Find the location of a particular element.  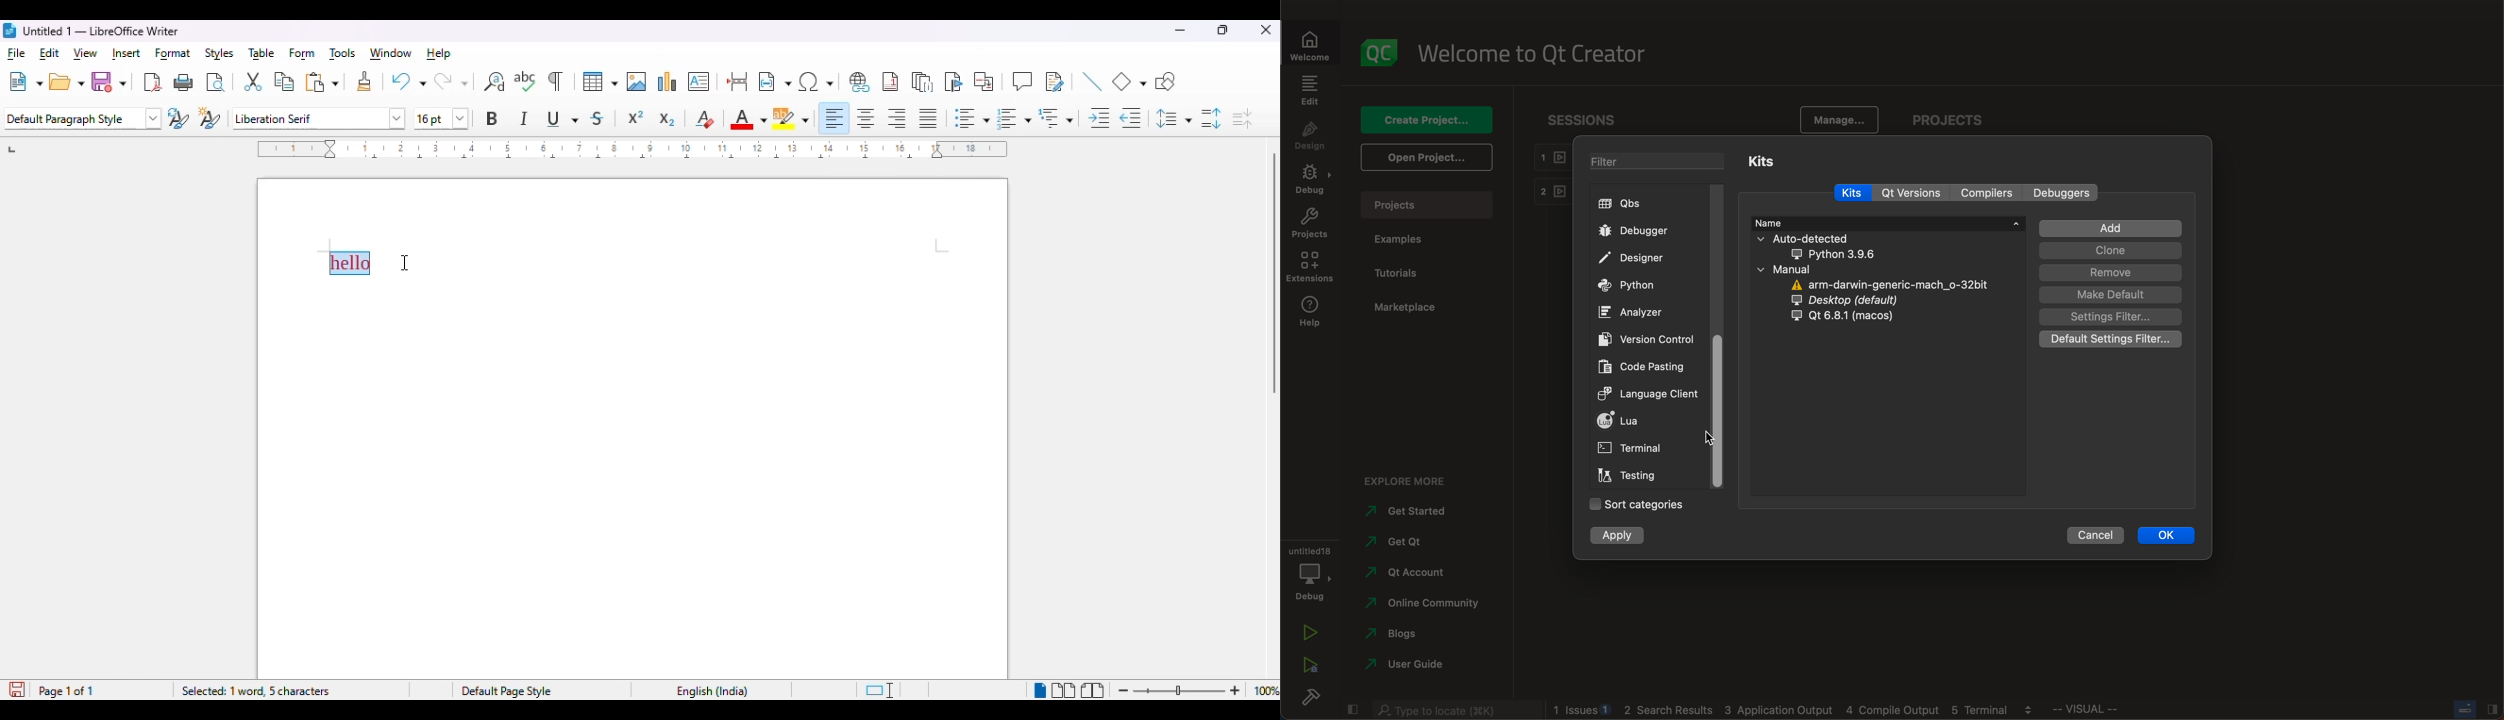

close slidebar is located at coordinates (1352, 709).